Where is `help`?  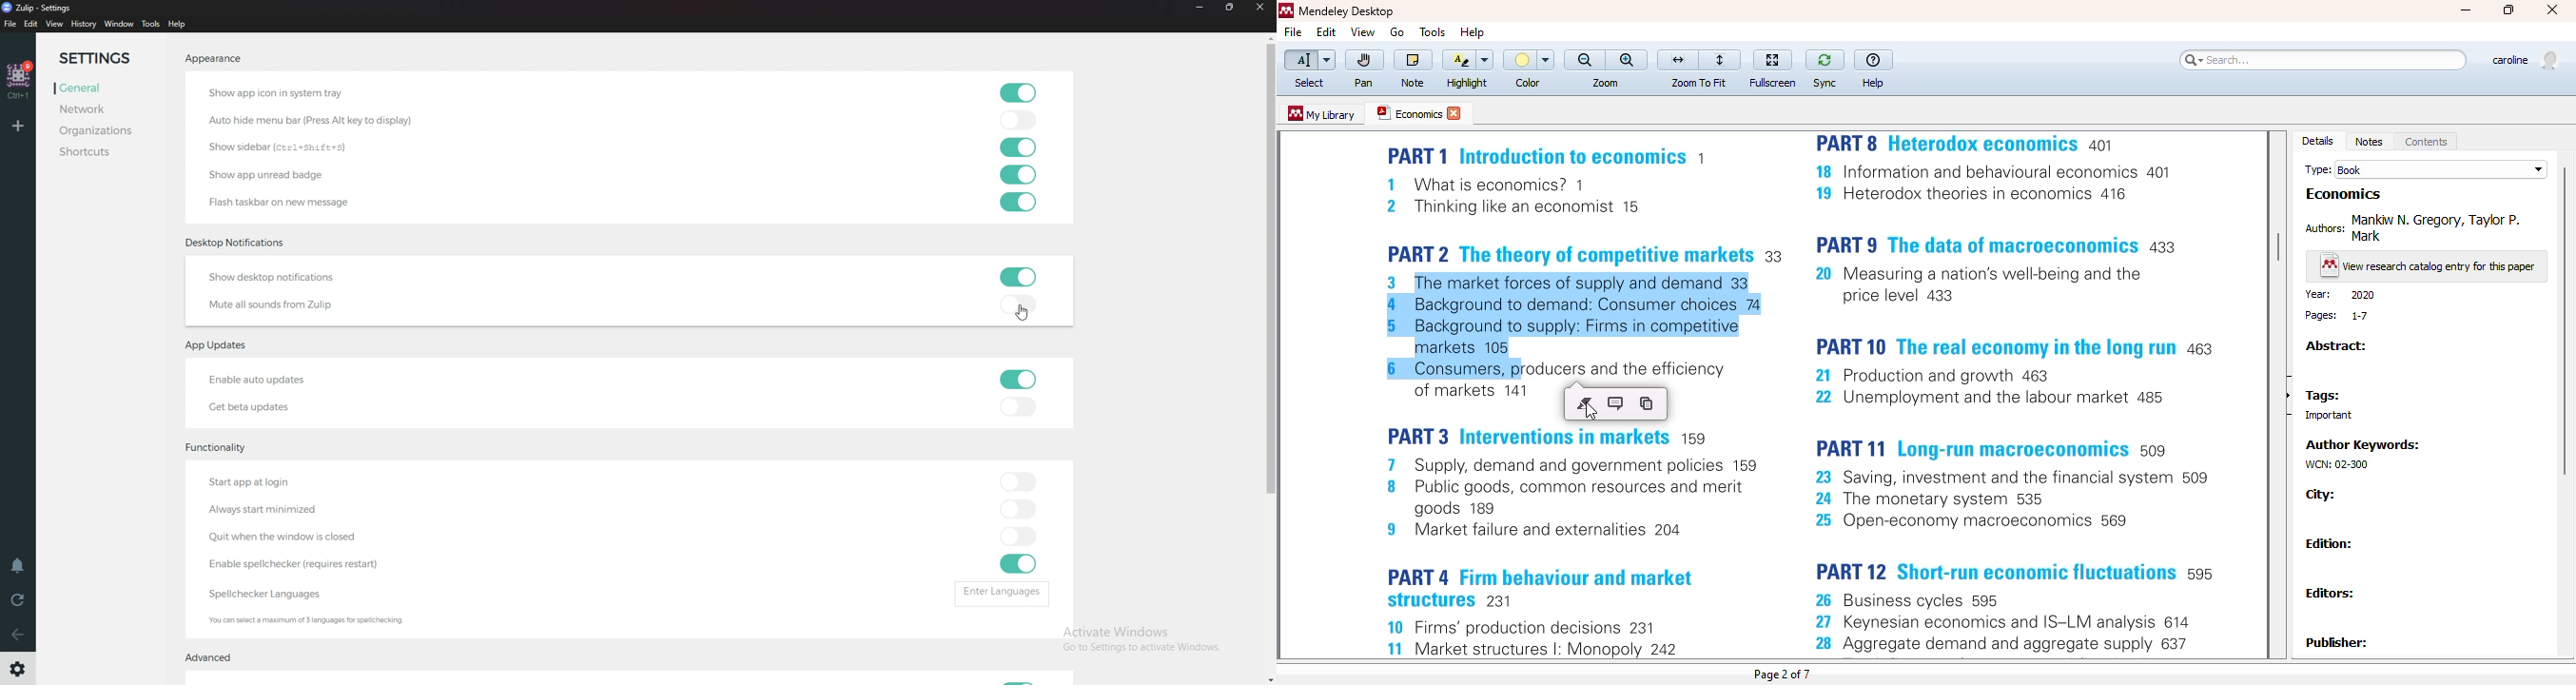
help is located at coordinates (1873, 60).